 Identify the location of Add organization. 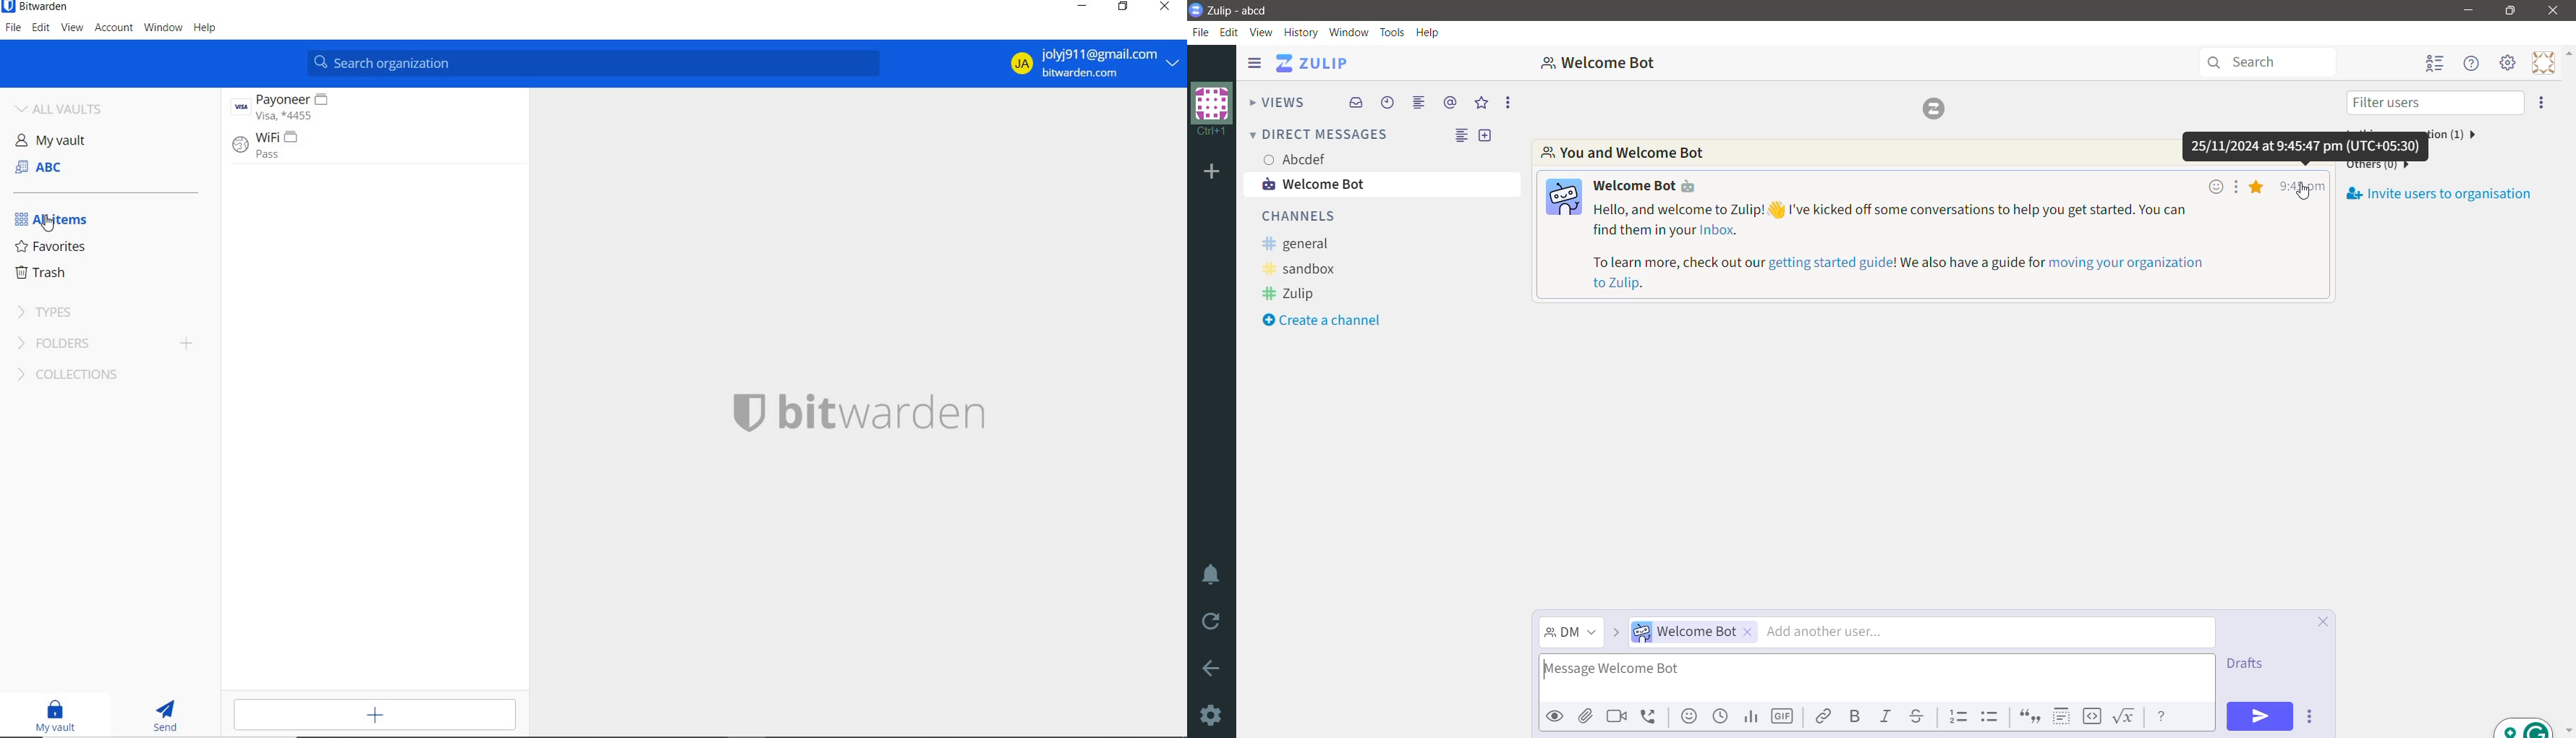
(1212, 172).